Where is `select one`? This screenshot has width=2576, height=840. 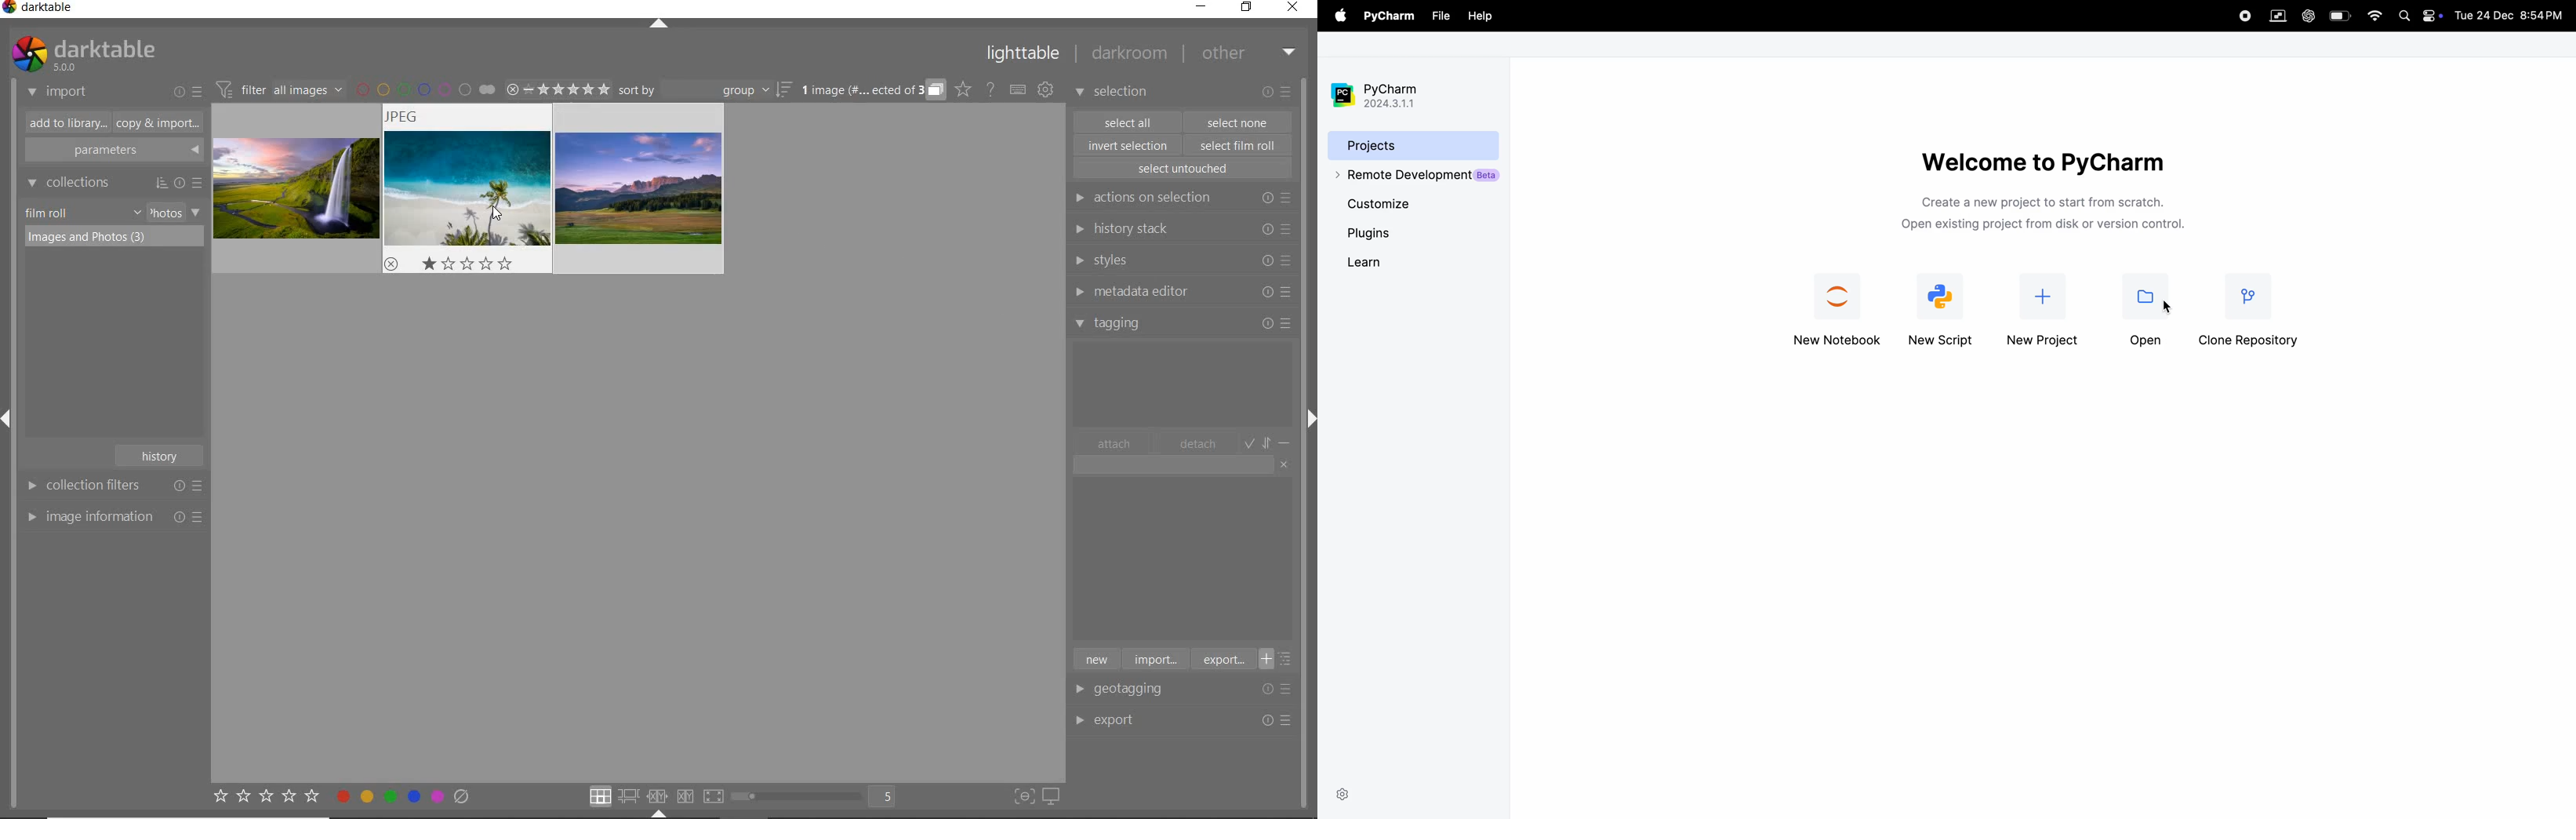
select one is located at coordinates (1237, 122).